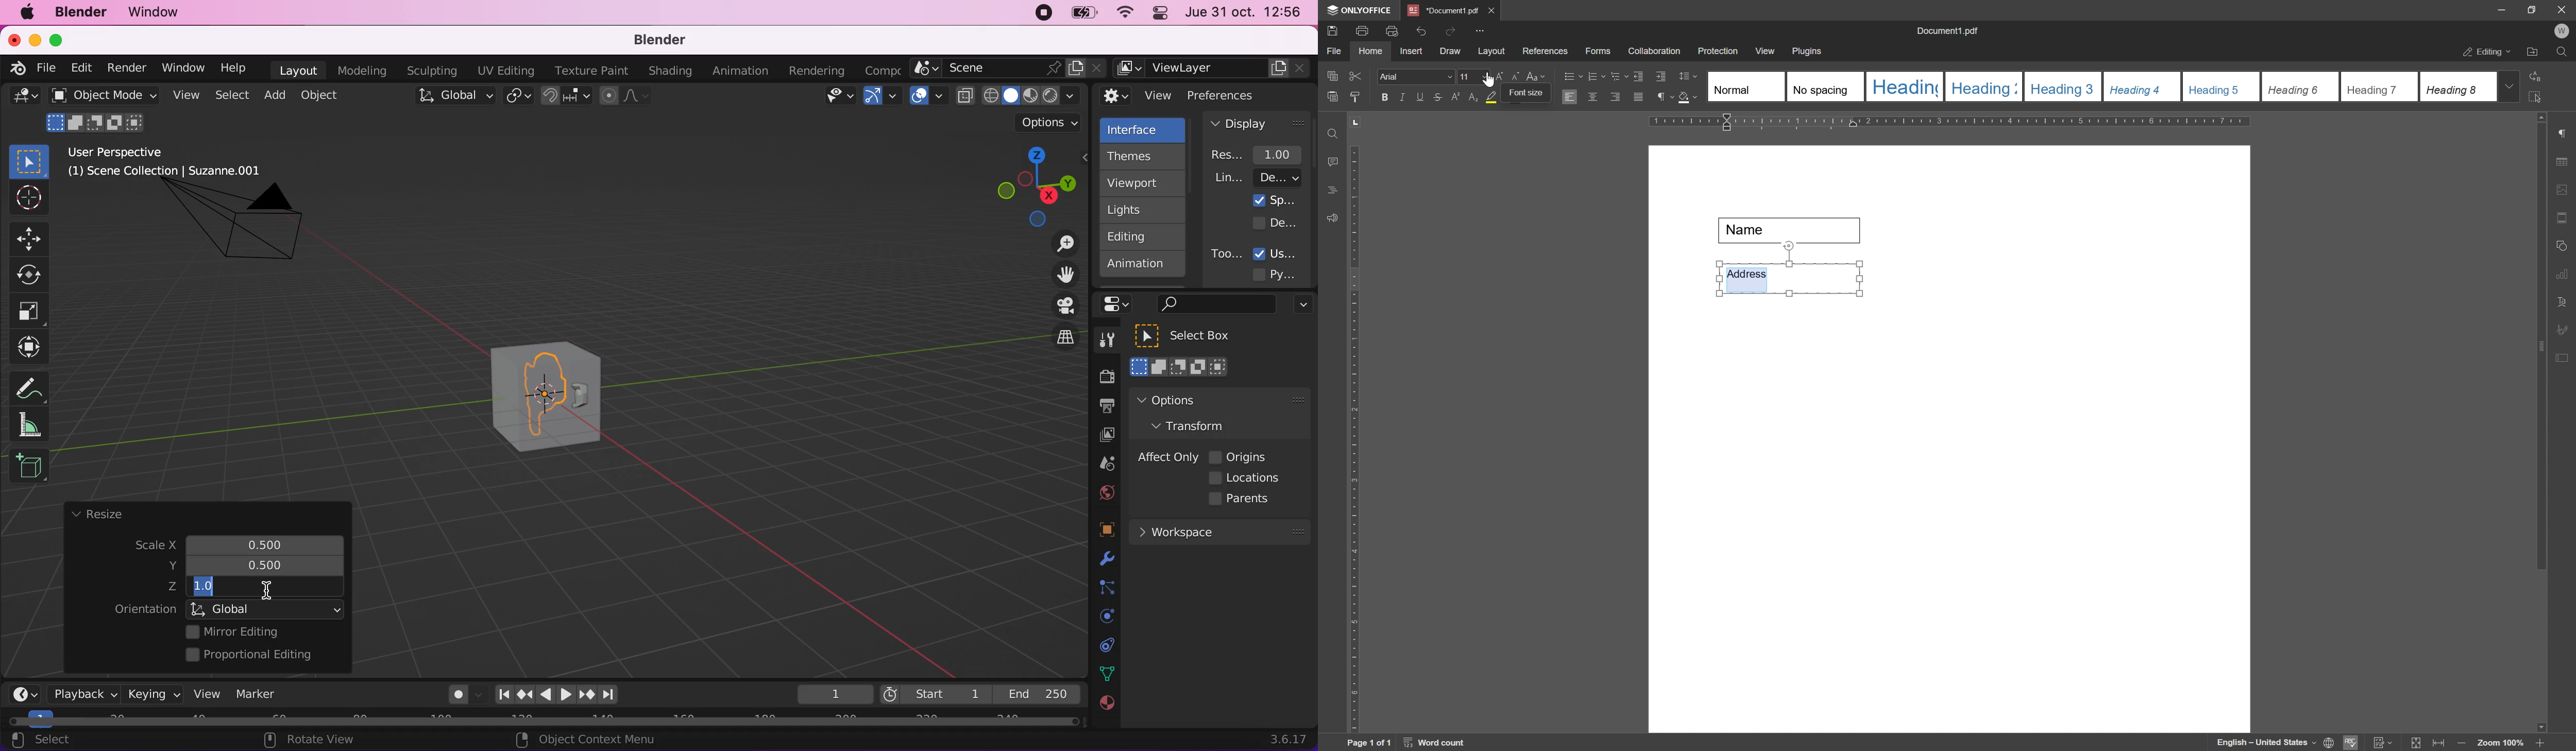 Image resolution: width=2576 pixels, height=756 pixels. Describe the element at coordinates (1101, 407) in the screenshot. I see `output` at that location.